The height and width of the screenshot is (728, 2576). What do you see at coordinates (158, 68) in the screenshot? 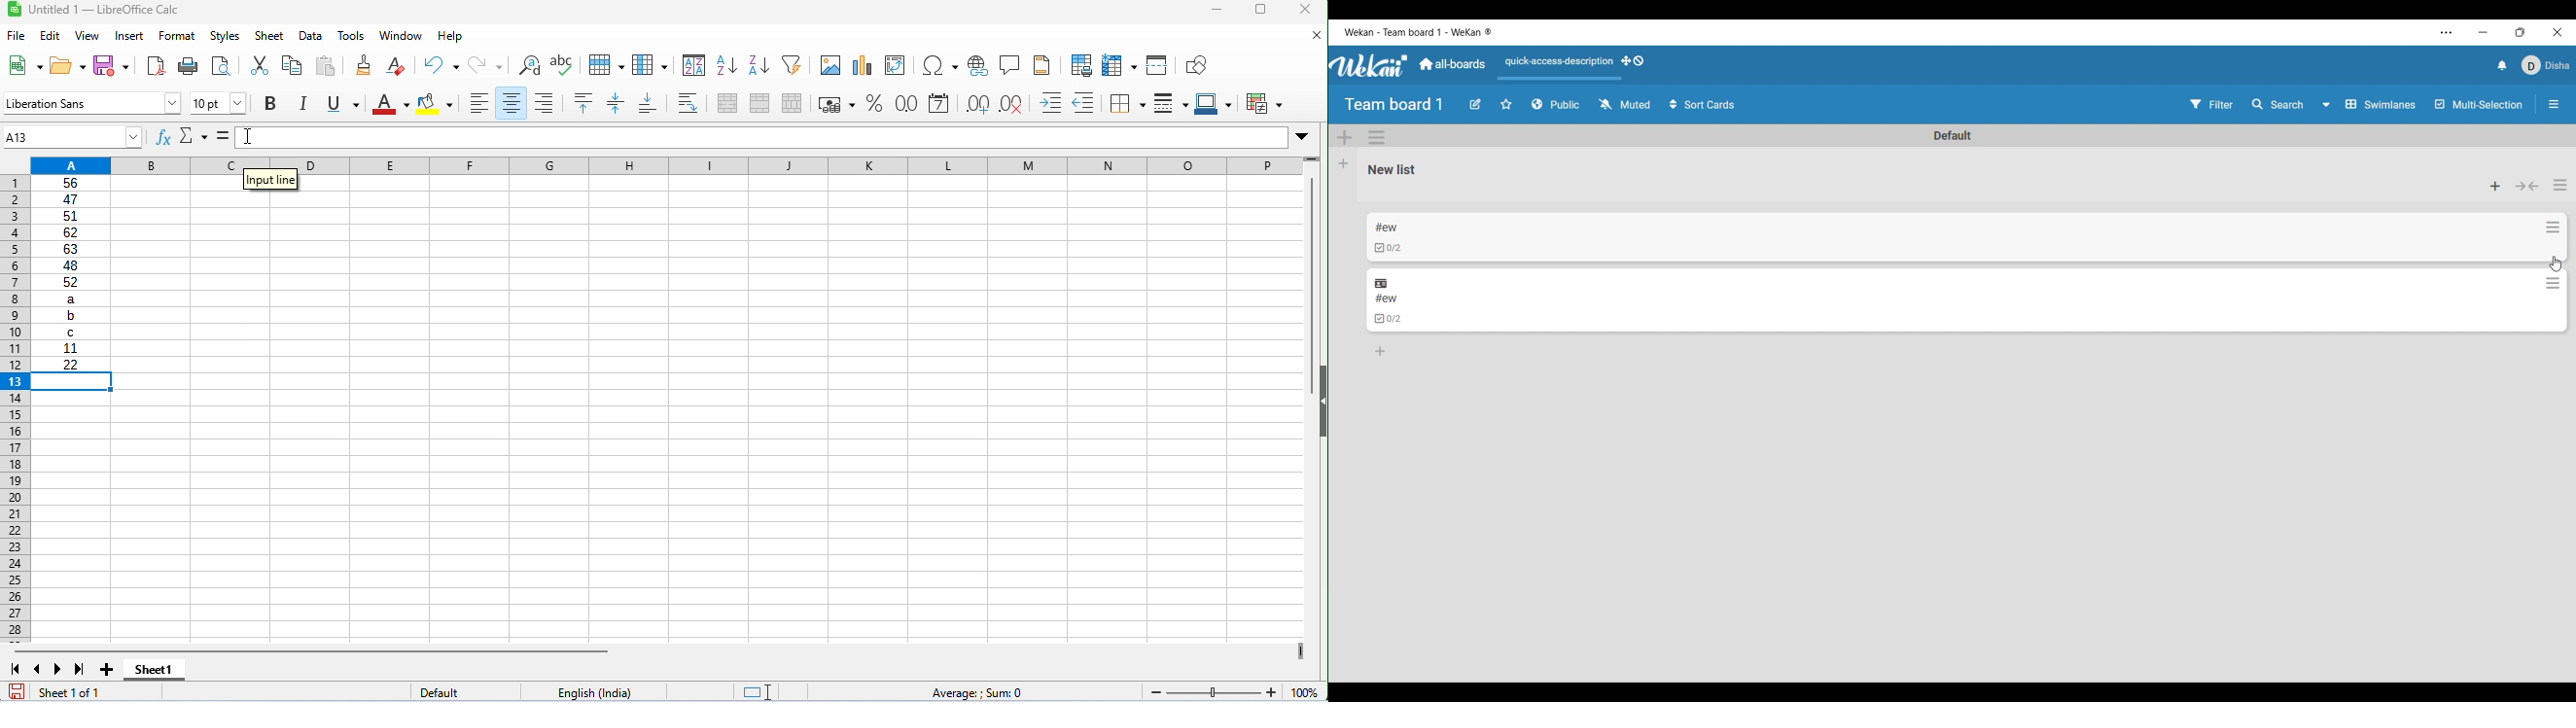
I see `export as pdf` at bounding box center [158, 68].